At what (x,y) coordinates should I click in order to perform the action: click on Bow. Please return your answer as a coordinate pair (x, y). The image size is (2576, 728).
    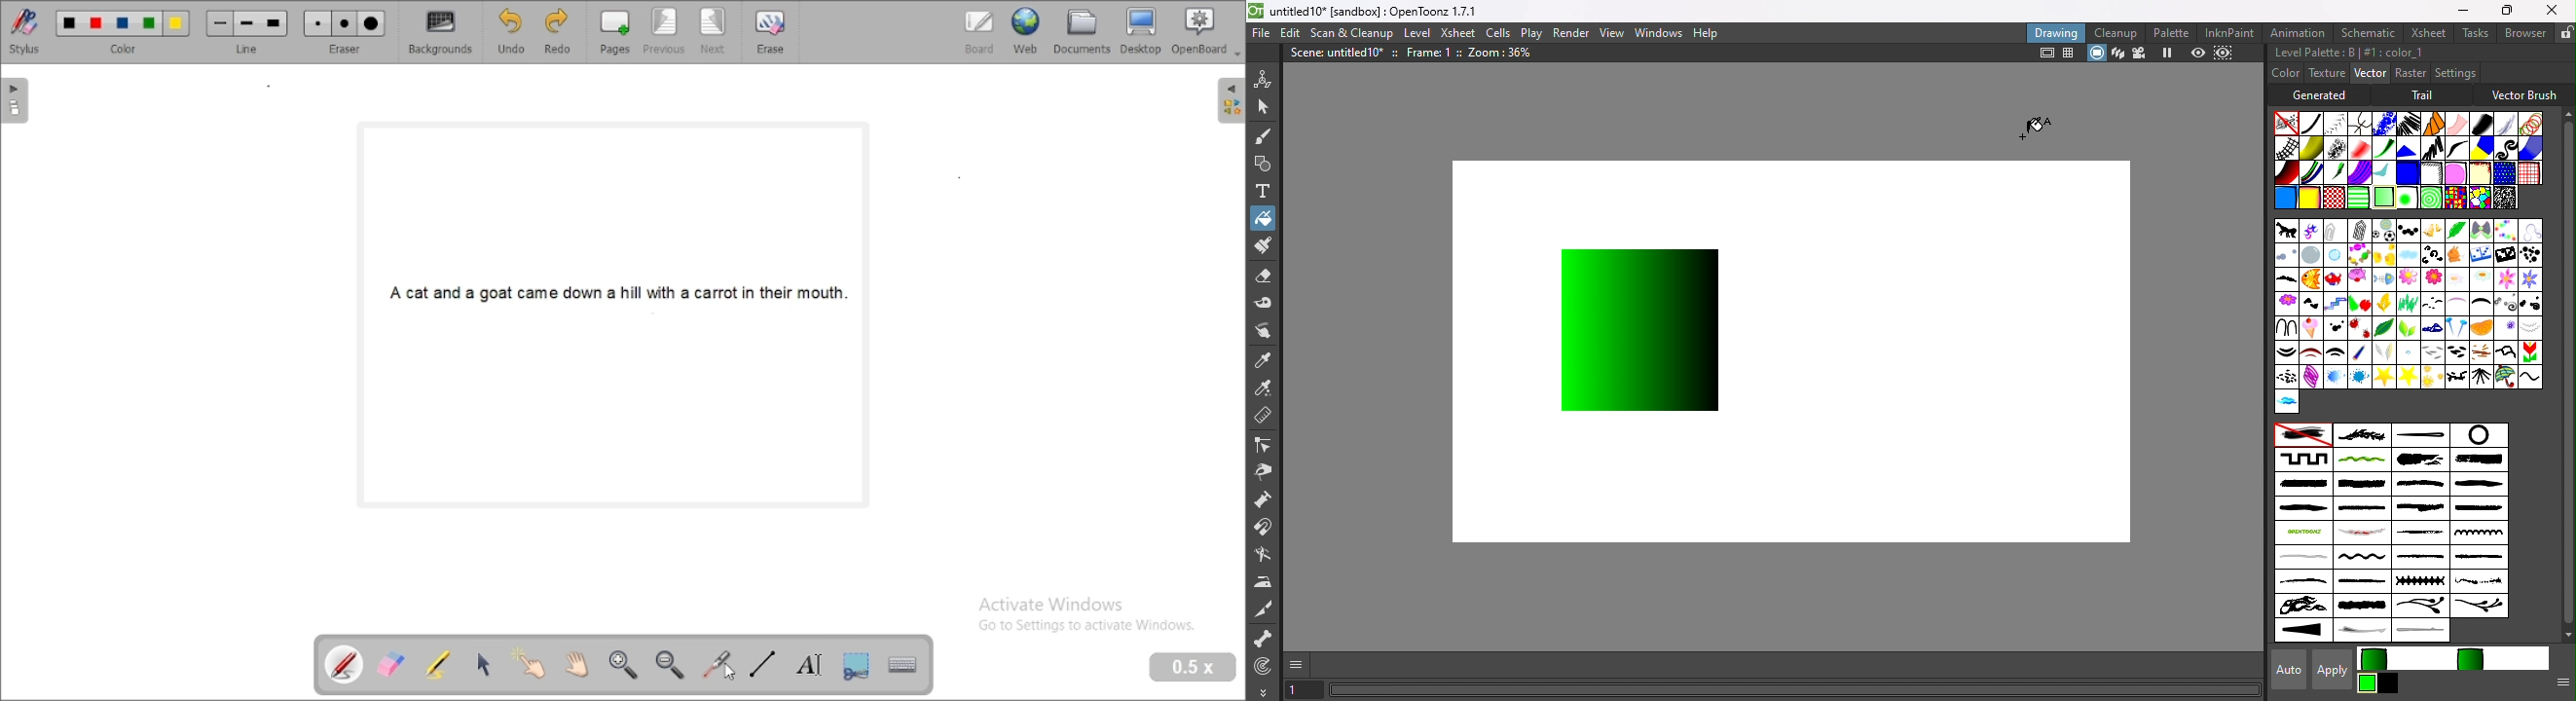
    Looking at the image, I should click on (2481, 231).